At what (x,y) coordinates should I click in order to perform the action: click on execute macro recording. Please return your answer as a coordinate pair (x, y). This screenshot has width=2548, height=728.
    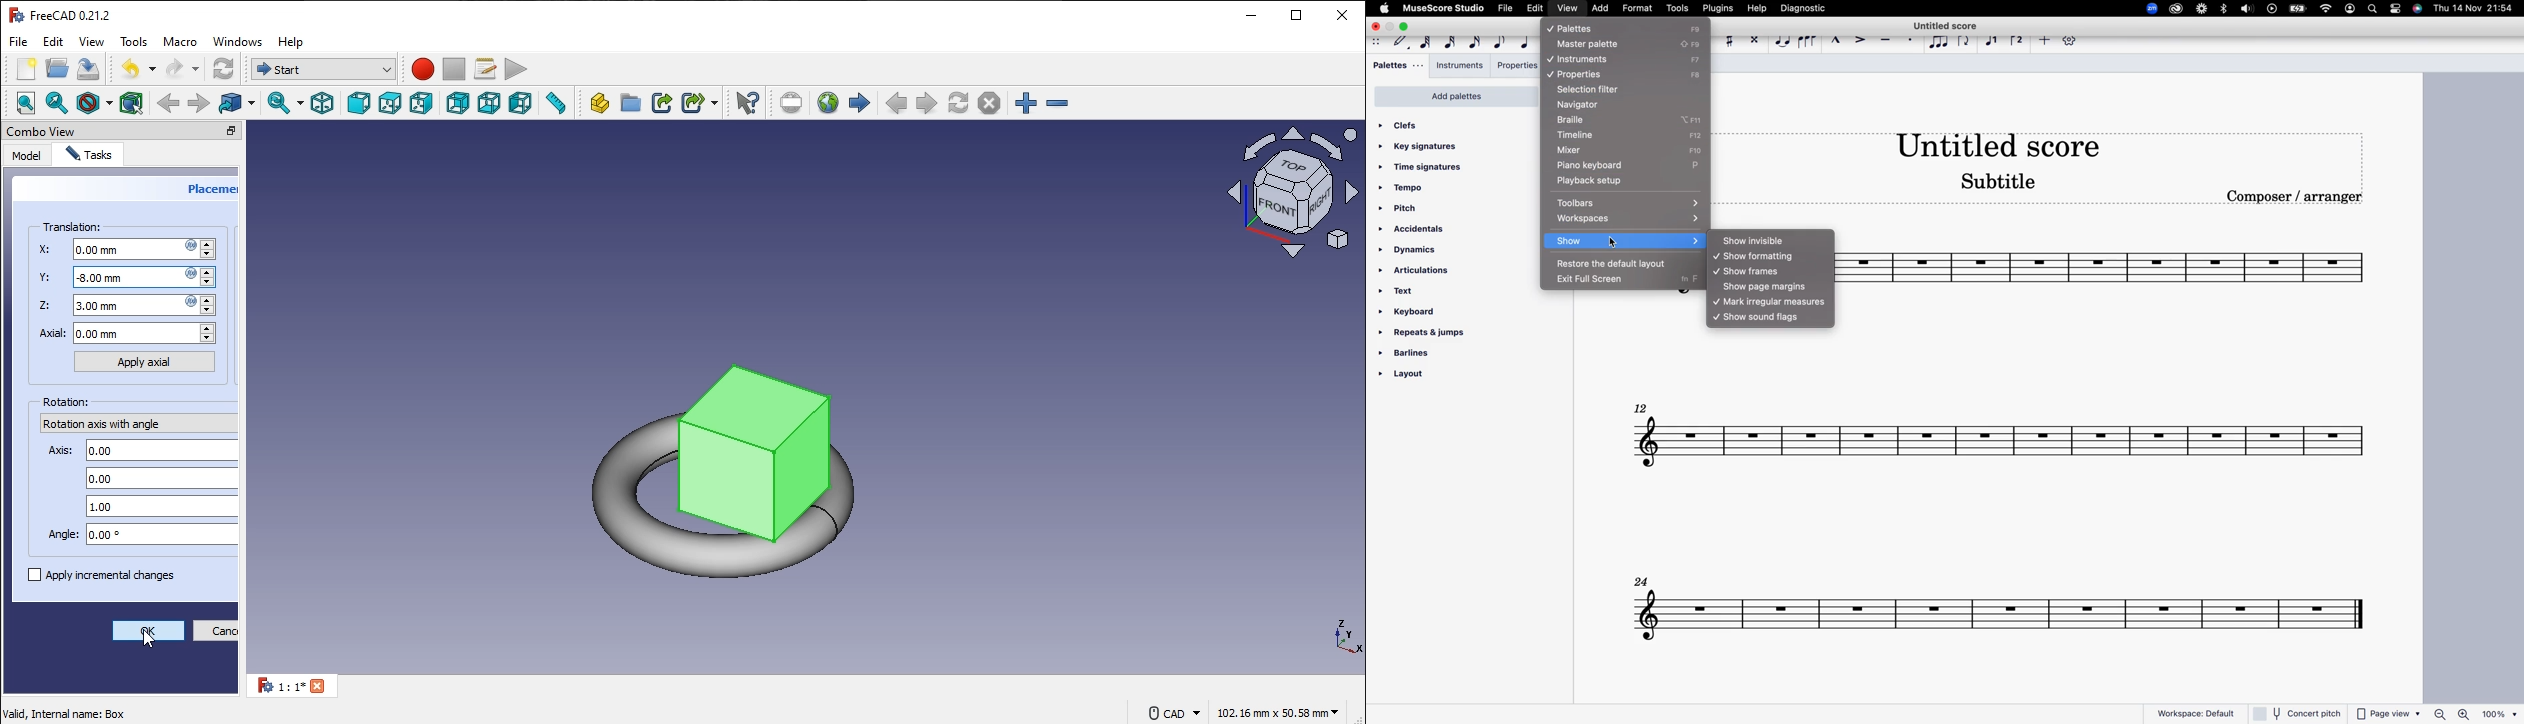
    Looking at the image, I should click on (515, 70).